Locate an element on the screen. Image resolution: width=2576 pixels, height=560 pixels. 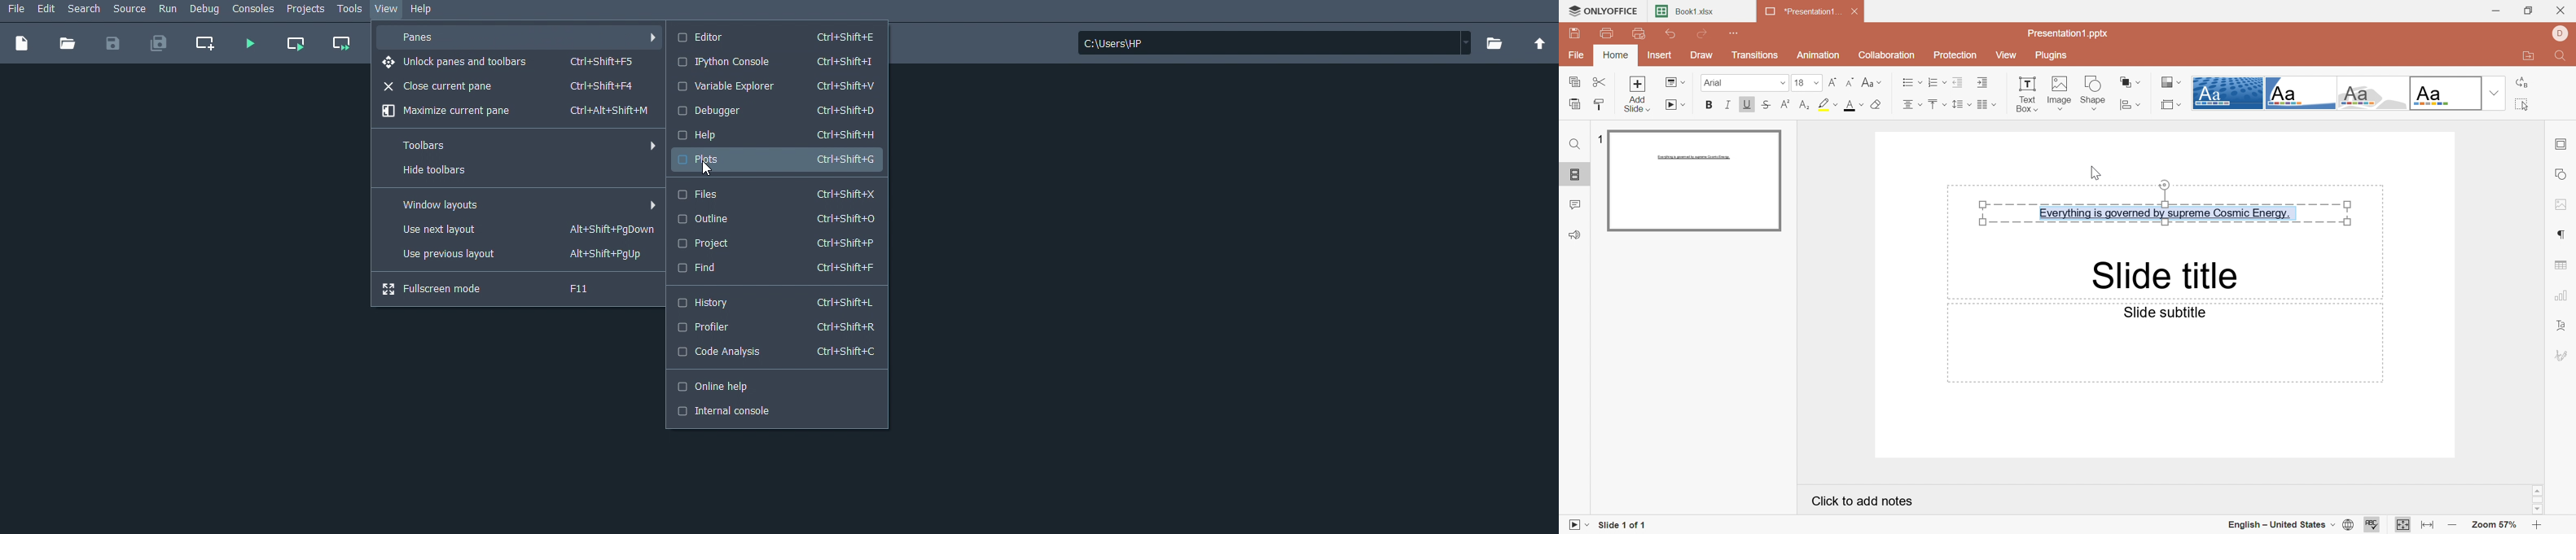
Bold is located at coordinates (1708, 105).